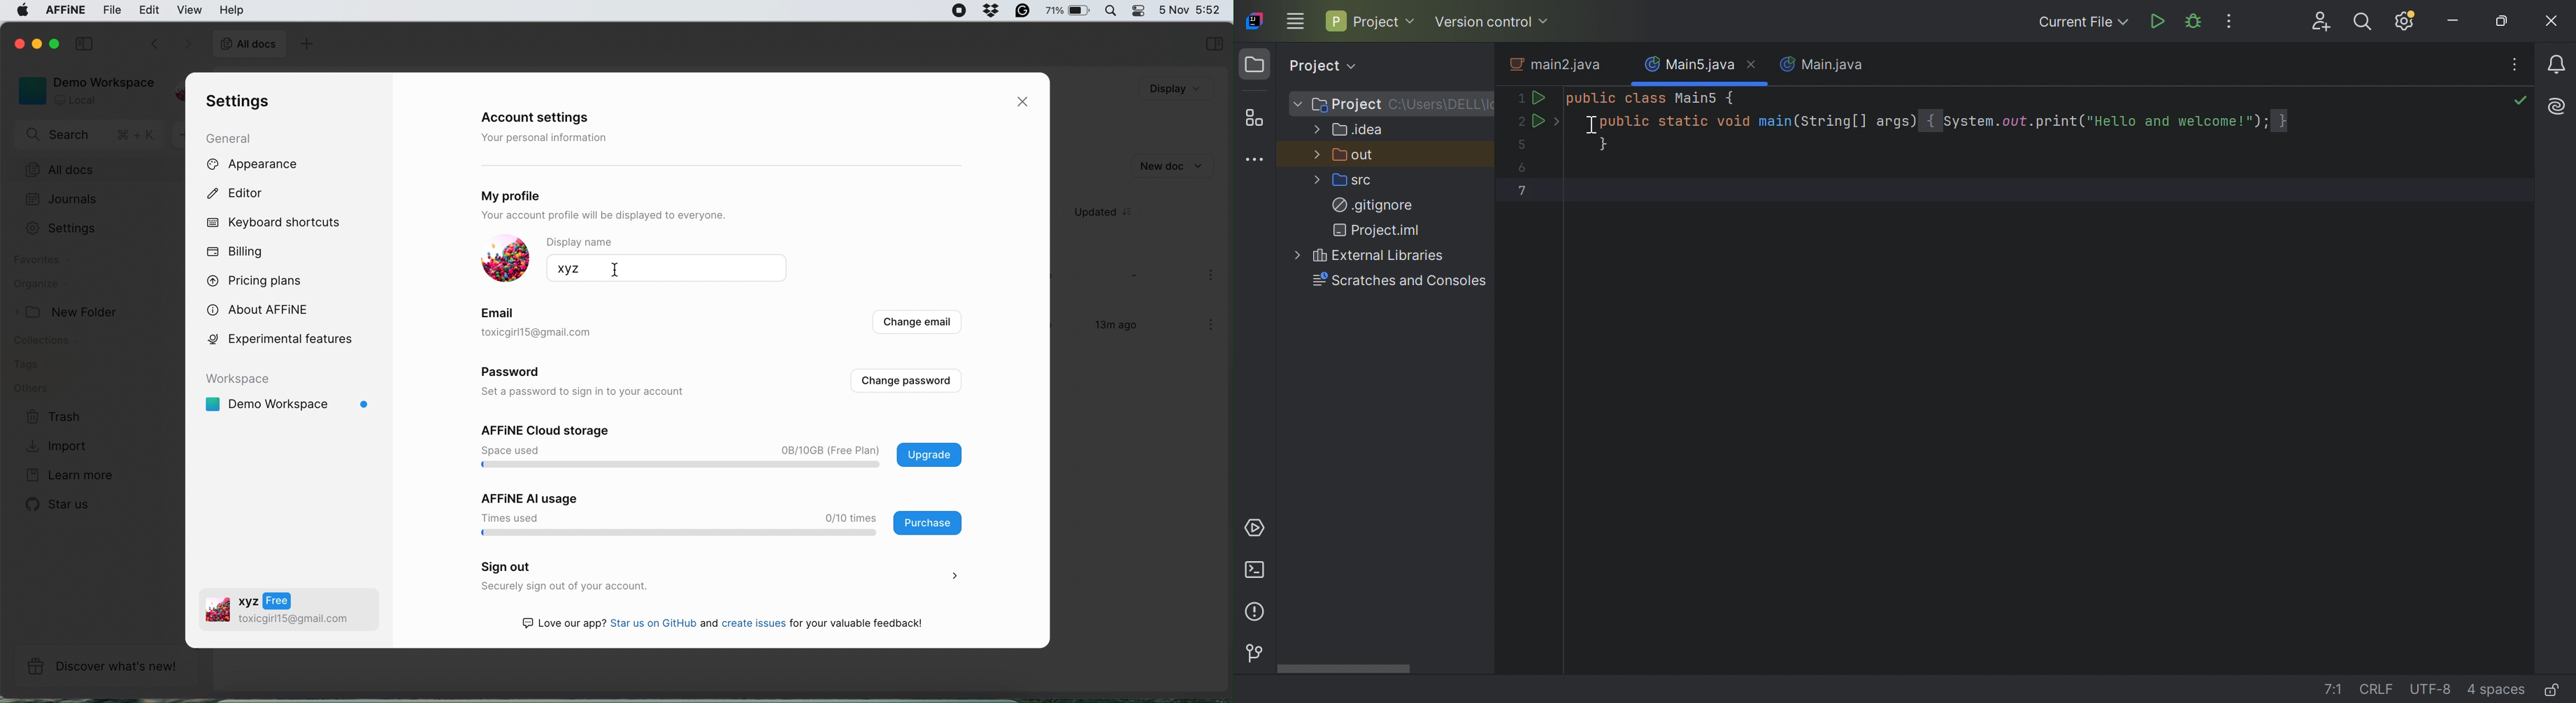  I want to click on all docs, so click(248, 45).